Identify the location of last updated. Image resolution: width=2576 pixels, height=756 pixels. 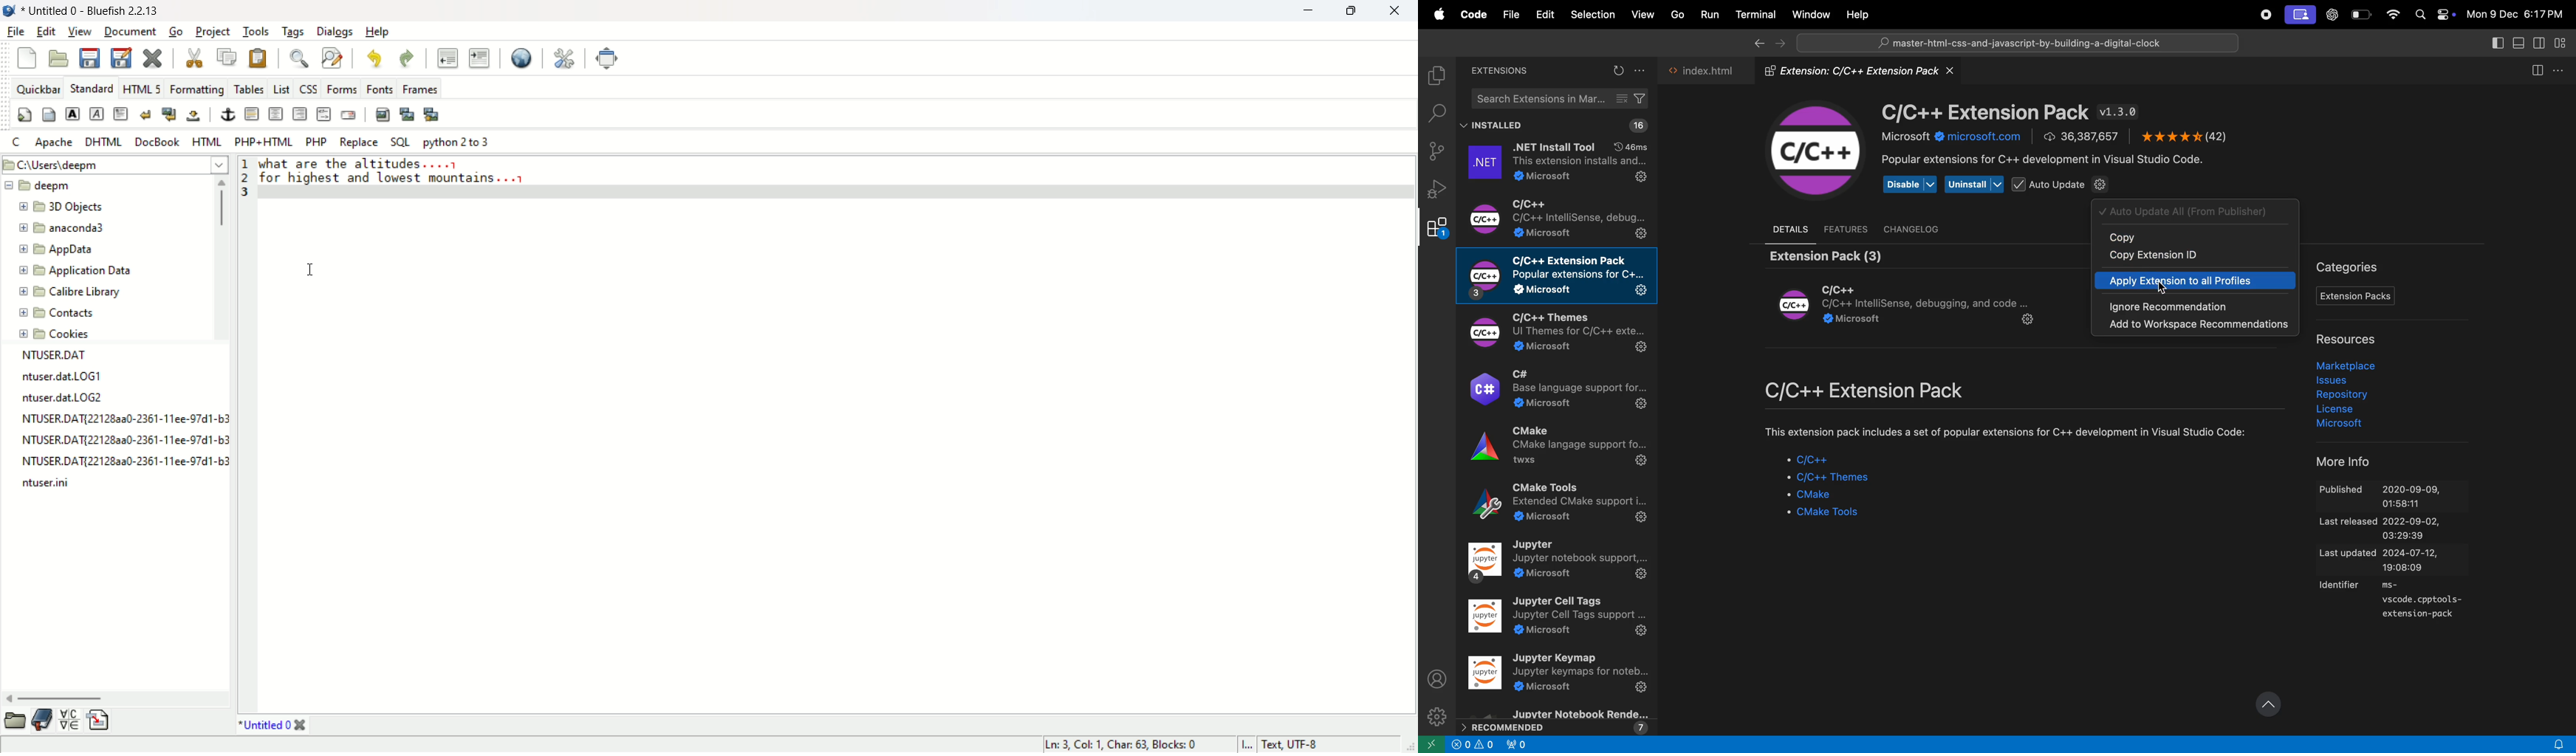
(2395, 562).